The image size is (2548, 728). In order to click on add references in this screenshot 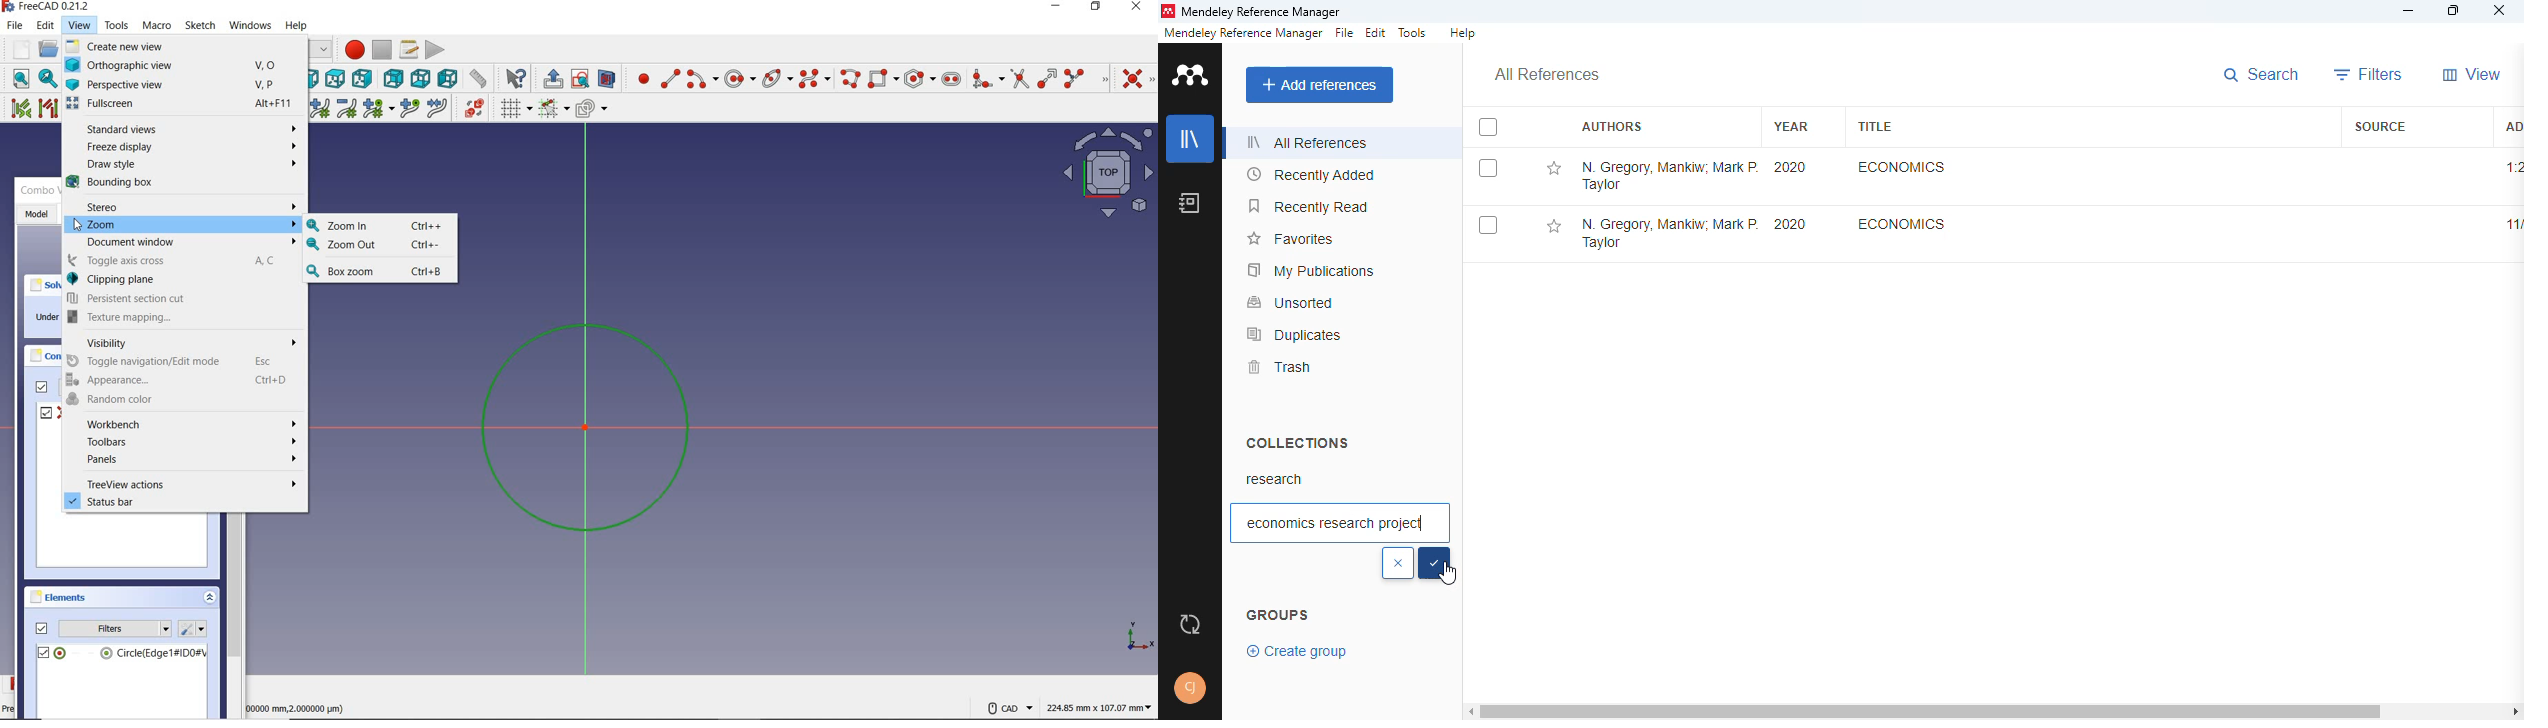, I will do `click(1320, 85)`.